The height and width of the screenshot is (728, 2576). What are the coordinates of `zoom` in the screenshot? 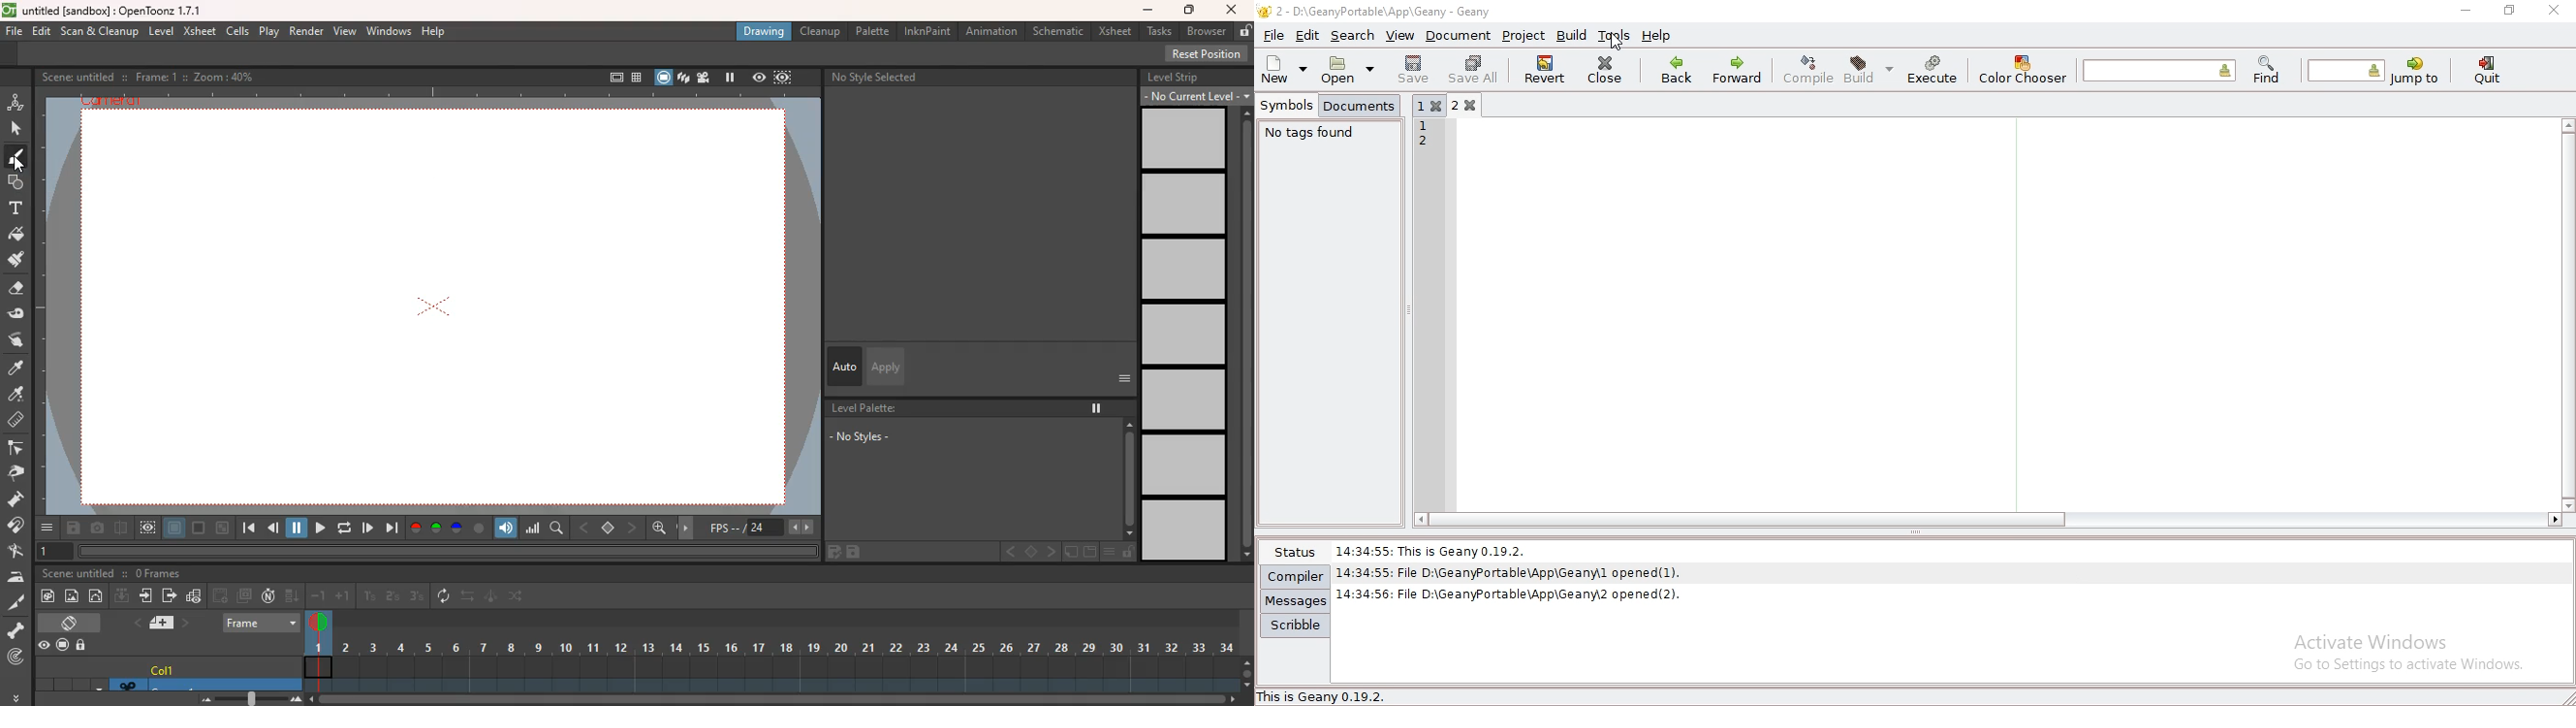 It's located at (775, 700).